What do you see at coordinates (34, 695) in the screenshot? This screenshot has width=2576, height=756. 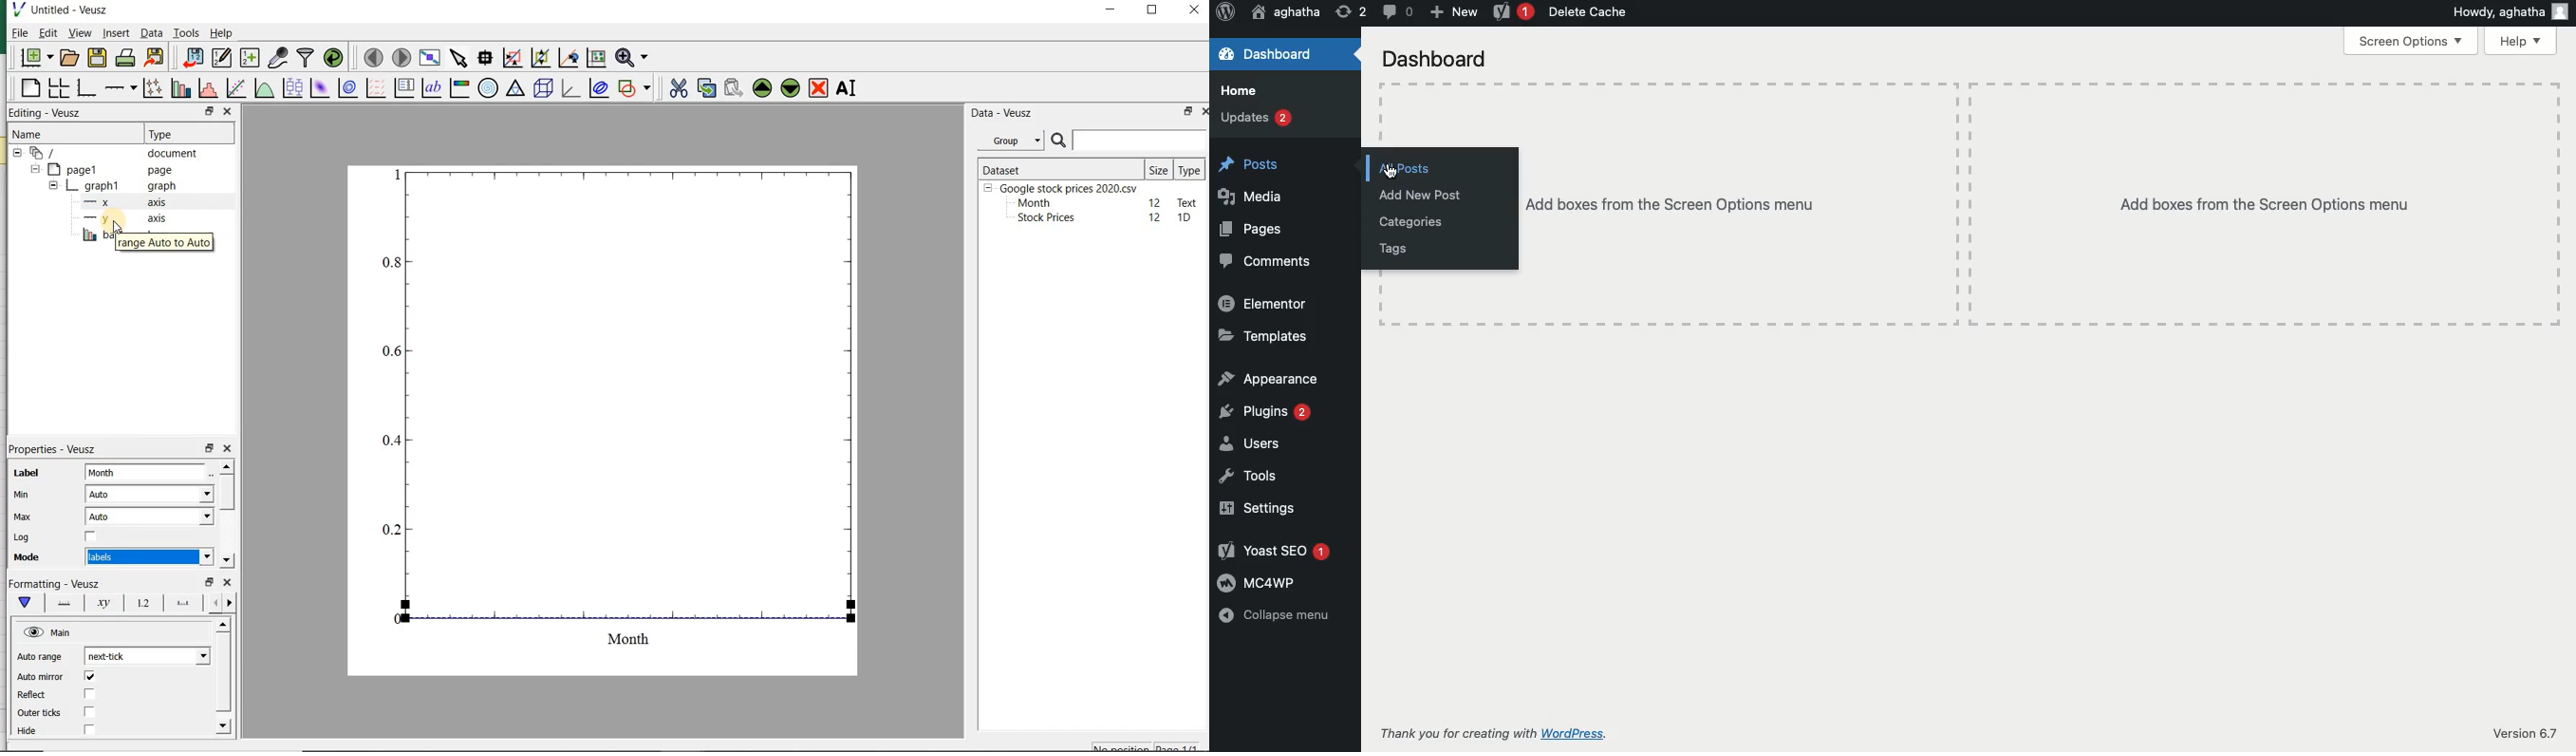 I see `Reflect` at bounding box center [34, 695].